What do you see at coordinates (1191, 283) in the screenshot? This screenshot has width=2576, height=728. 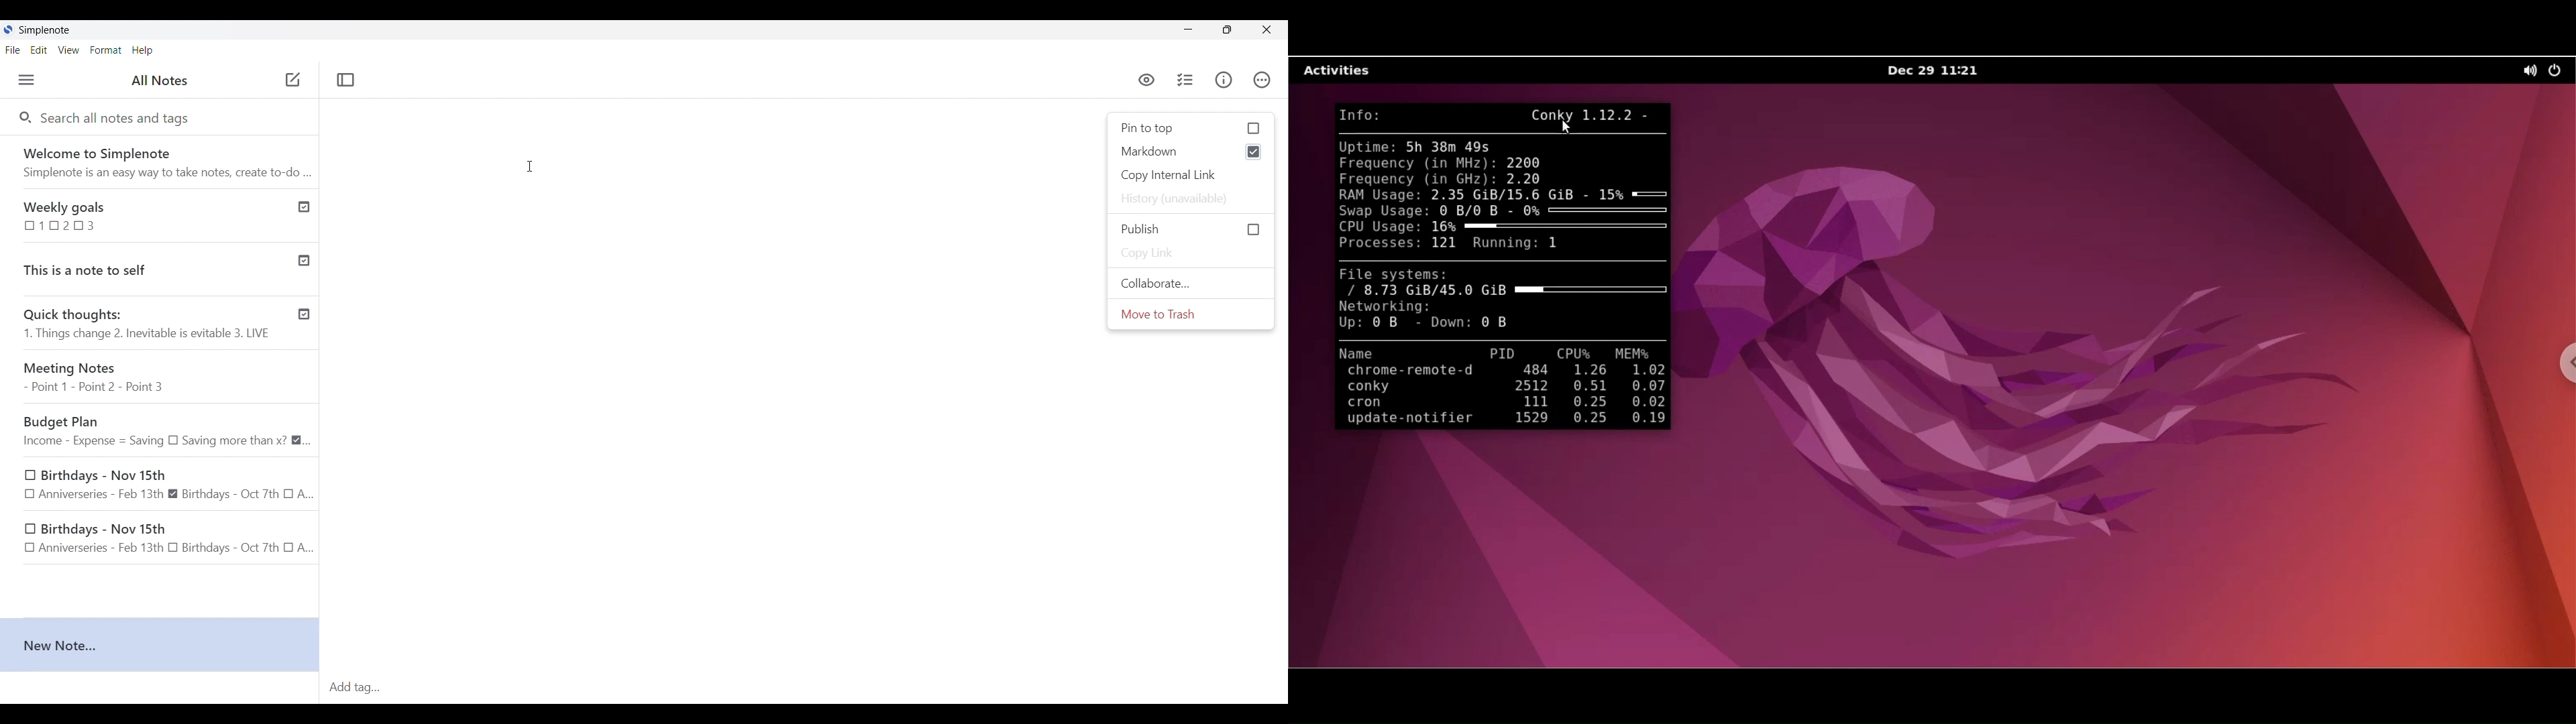 I see `Collaborate` at bounding box center [1191, 283].